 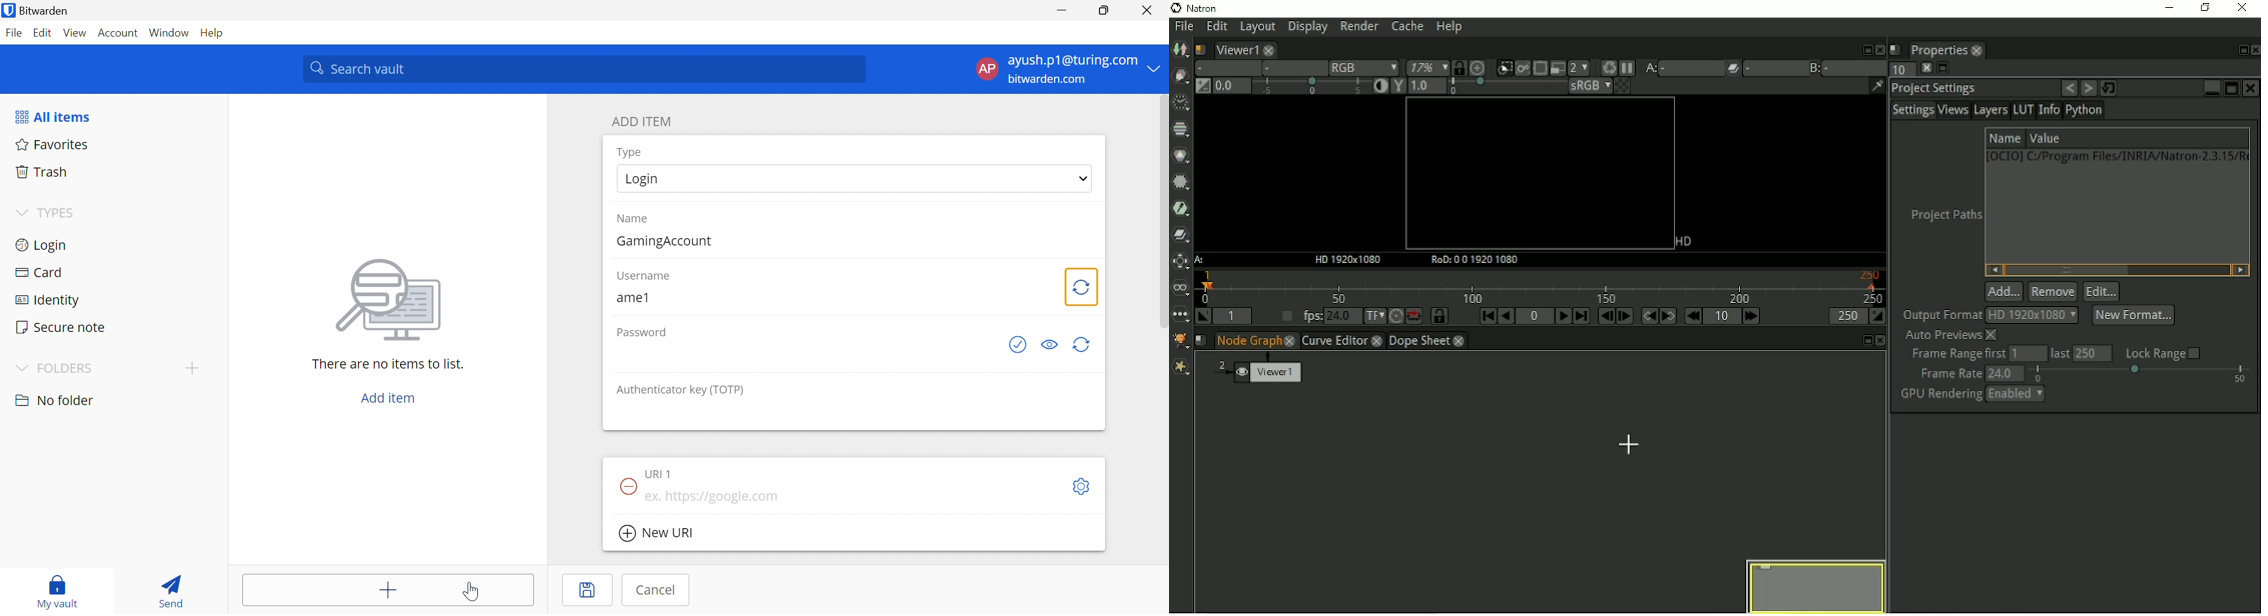 I want to click on Settings, so click(x=1084, y=486).